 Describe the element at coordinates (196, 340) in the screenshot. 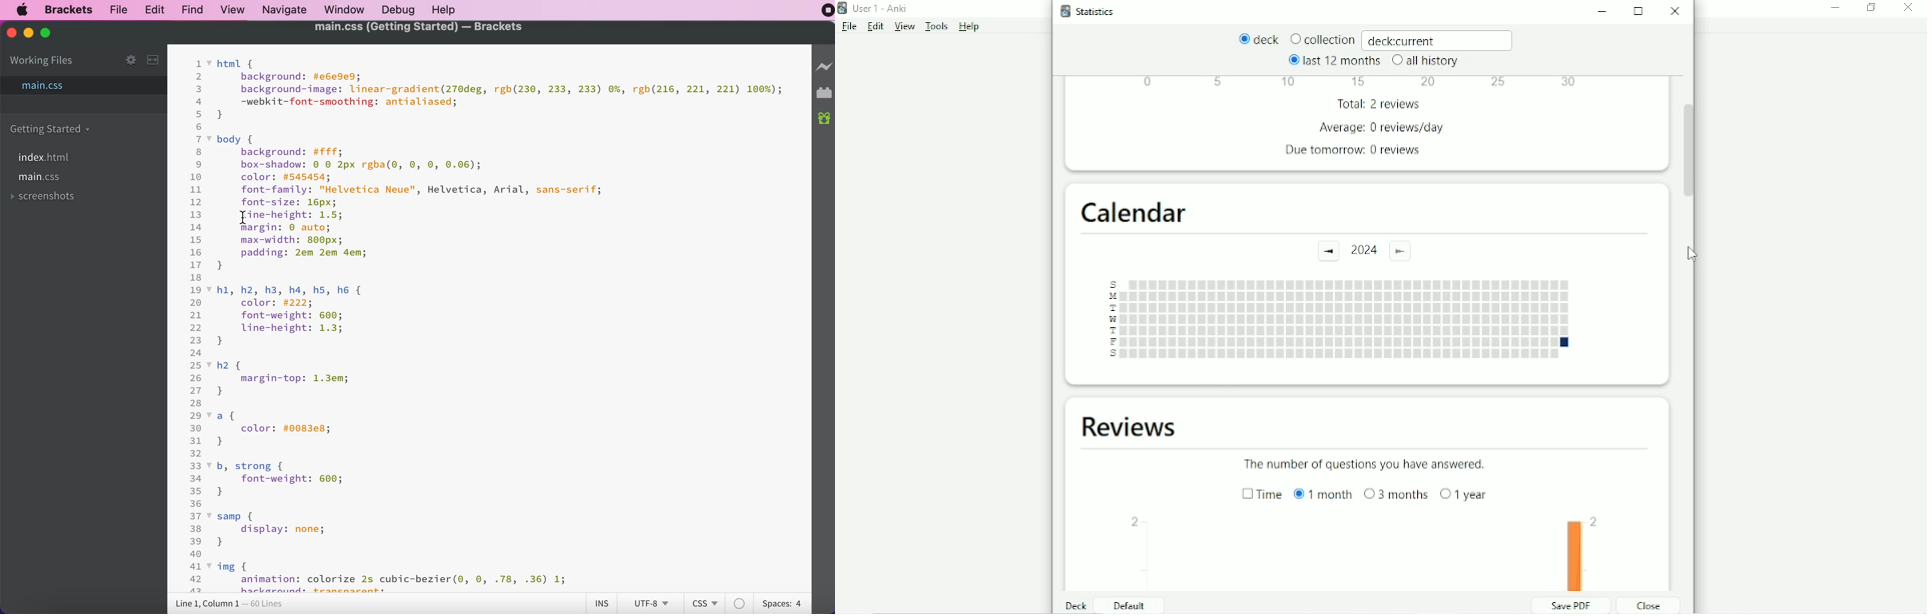

I see `23` at that location.